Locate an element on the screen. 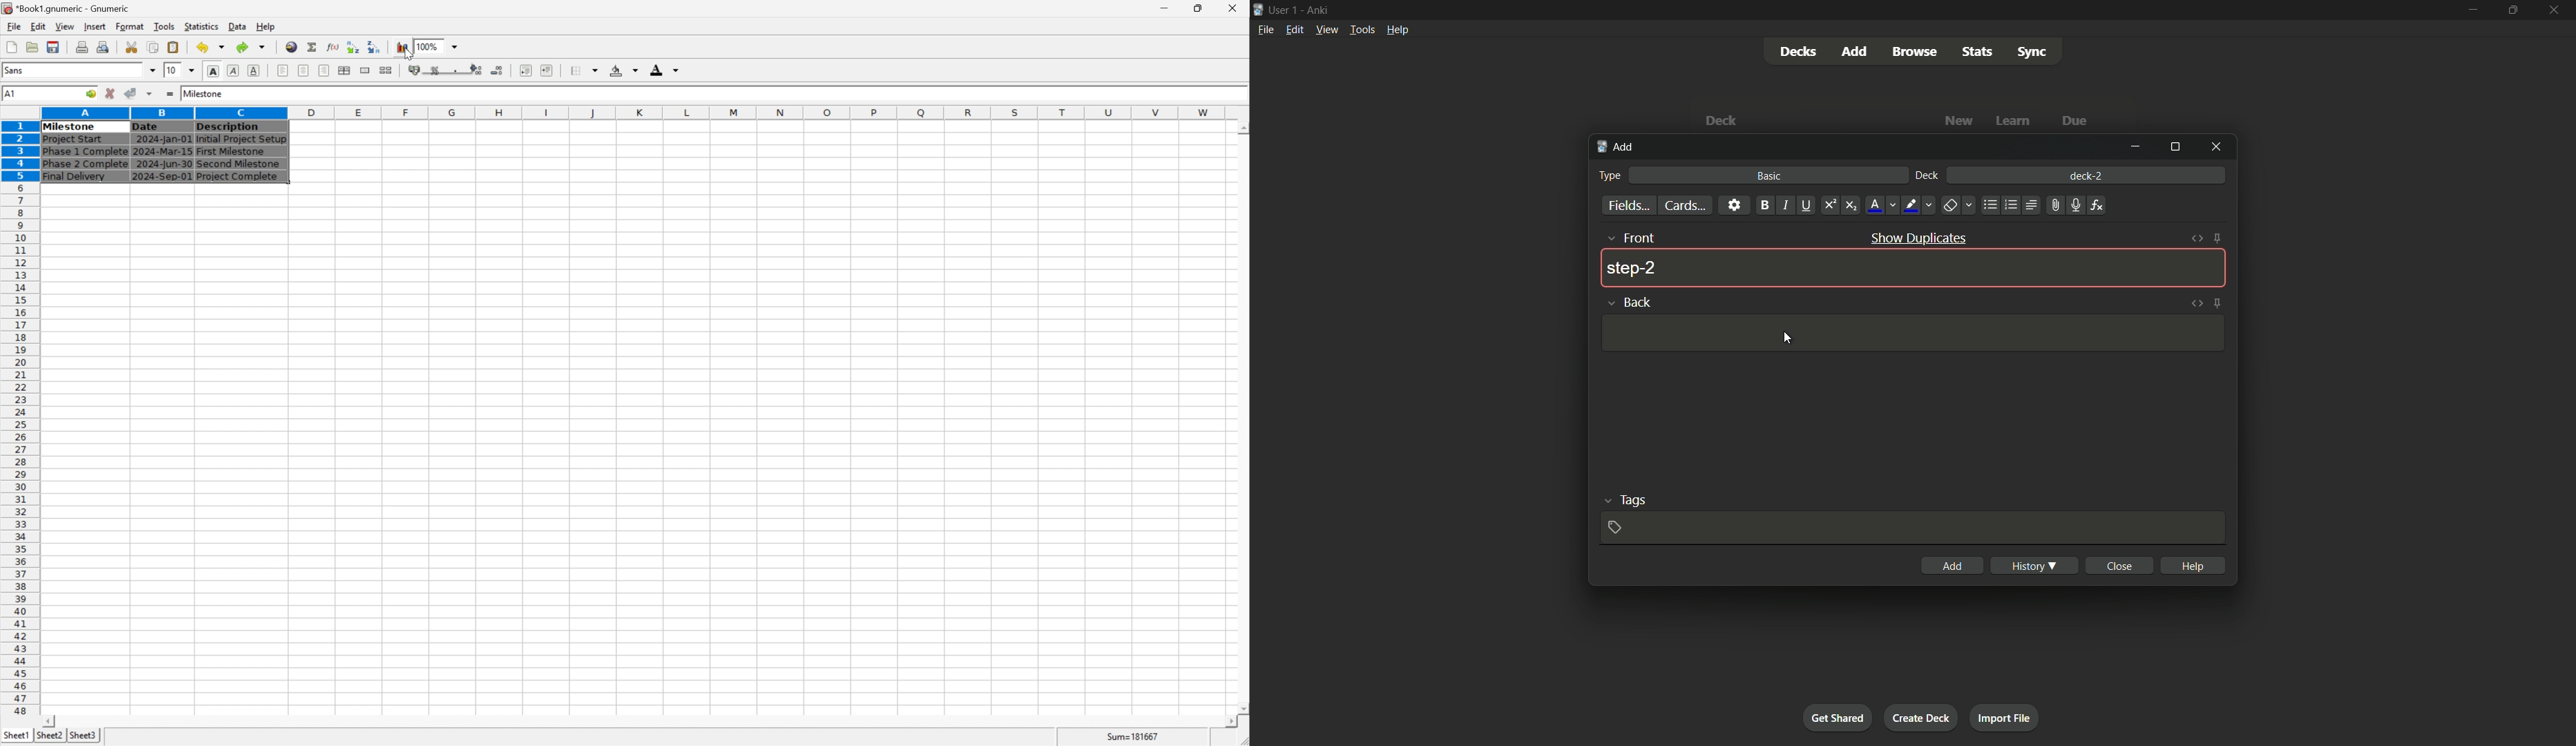 The image size is (2576, 756). alignment is located at coordinates (2032, 204).